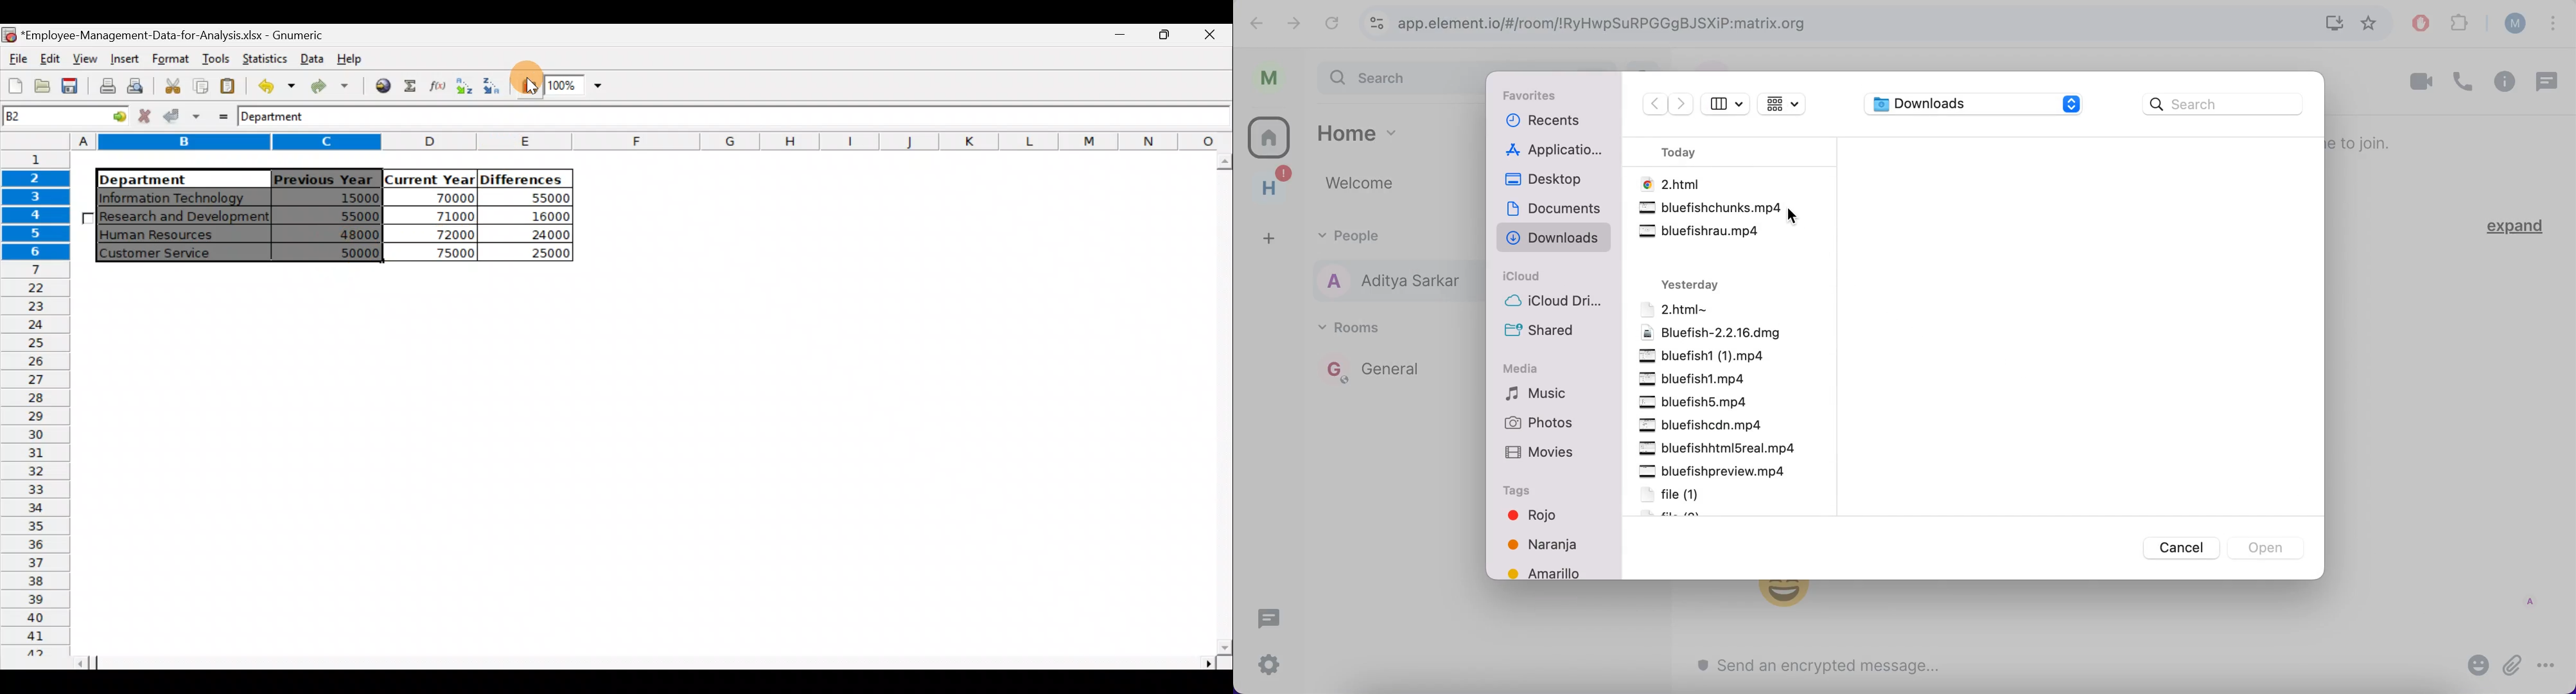  What do you see at coordinates (2554, 669) in the screenshot?
I see `options` at bounding box center [2554, 669].